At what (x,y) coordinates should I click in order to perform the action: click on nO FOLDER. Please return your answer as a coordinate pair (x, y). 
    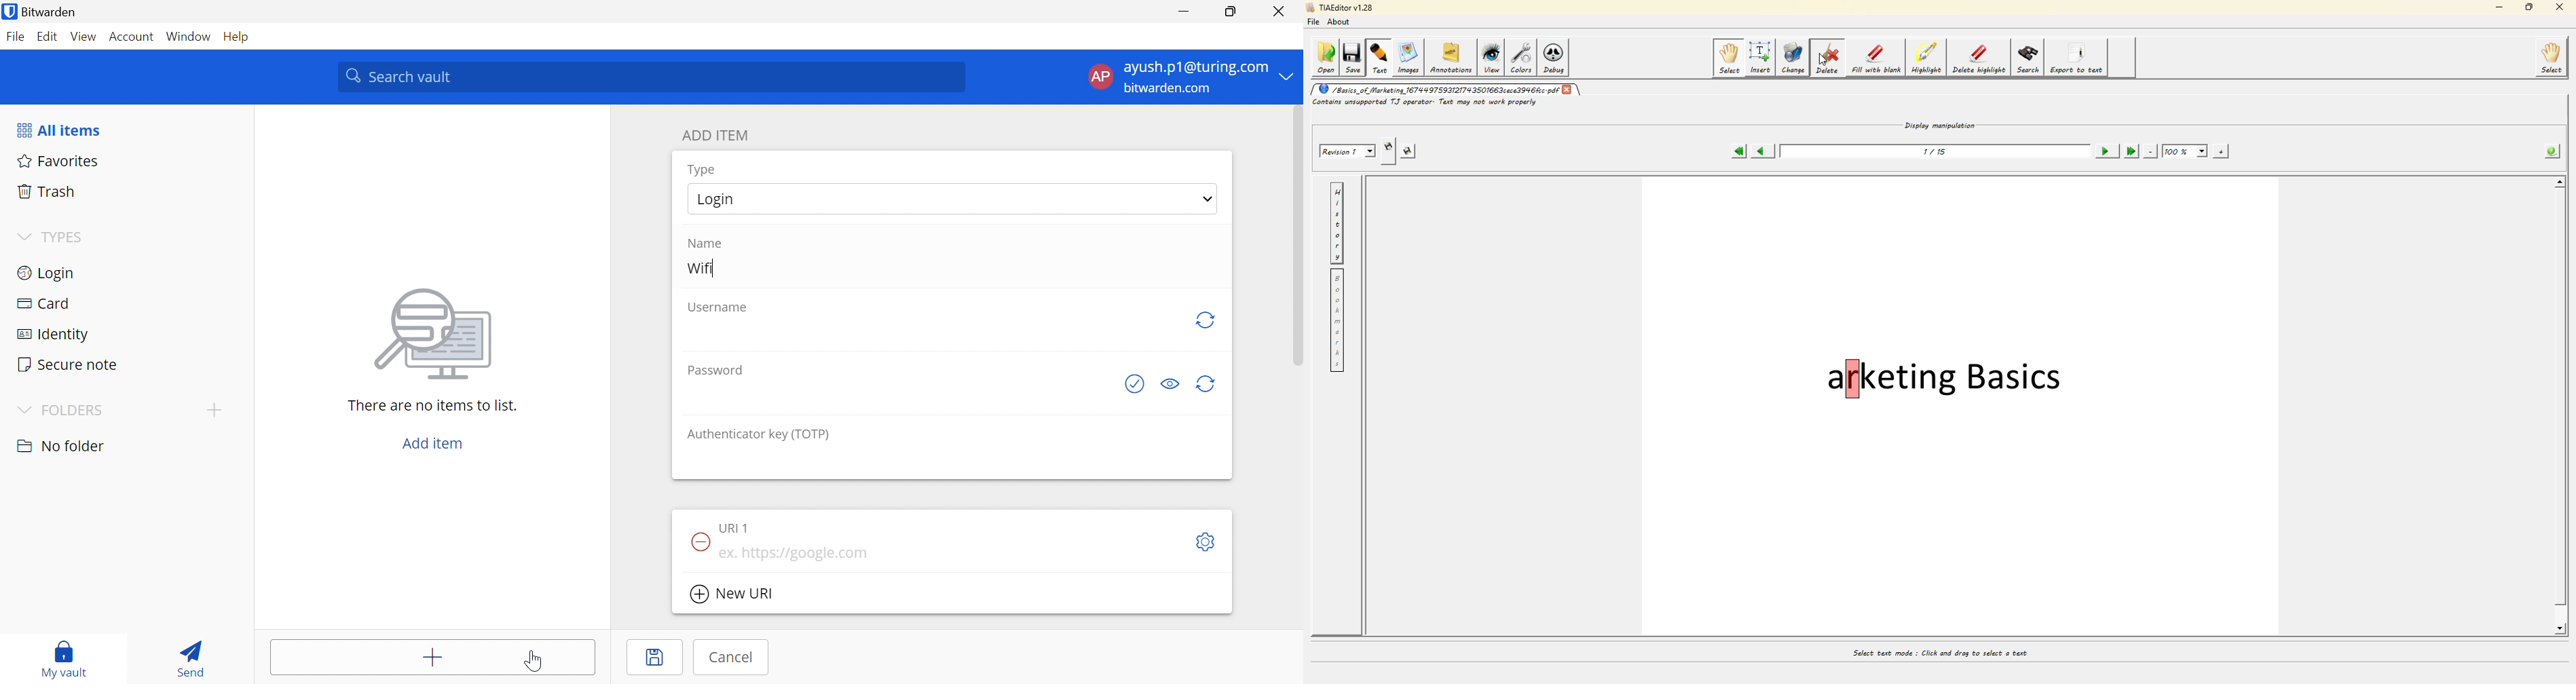
    Looking at the image, I should click on (60, 446).